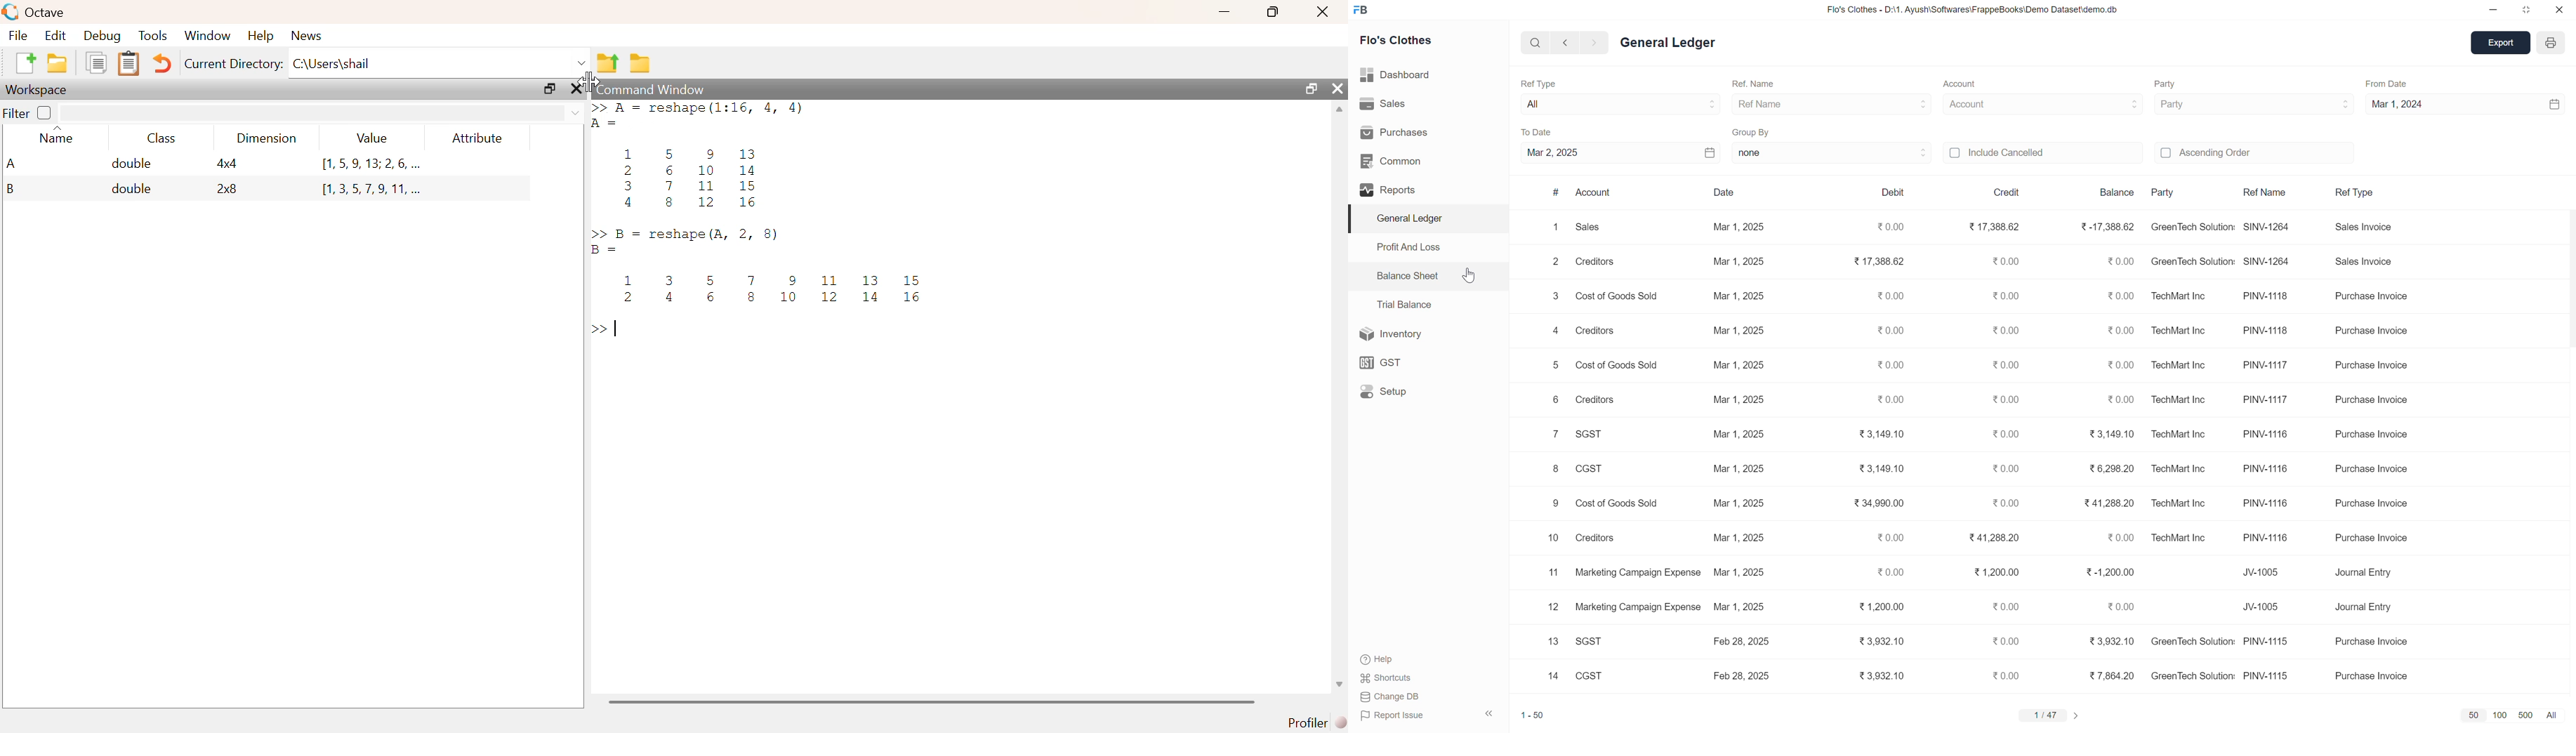 This screenshot has width=2576, height=756. Describe the element at coordinates (2372, 467) in the screenshot. I see `purchase invoice` at that location.